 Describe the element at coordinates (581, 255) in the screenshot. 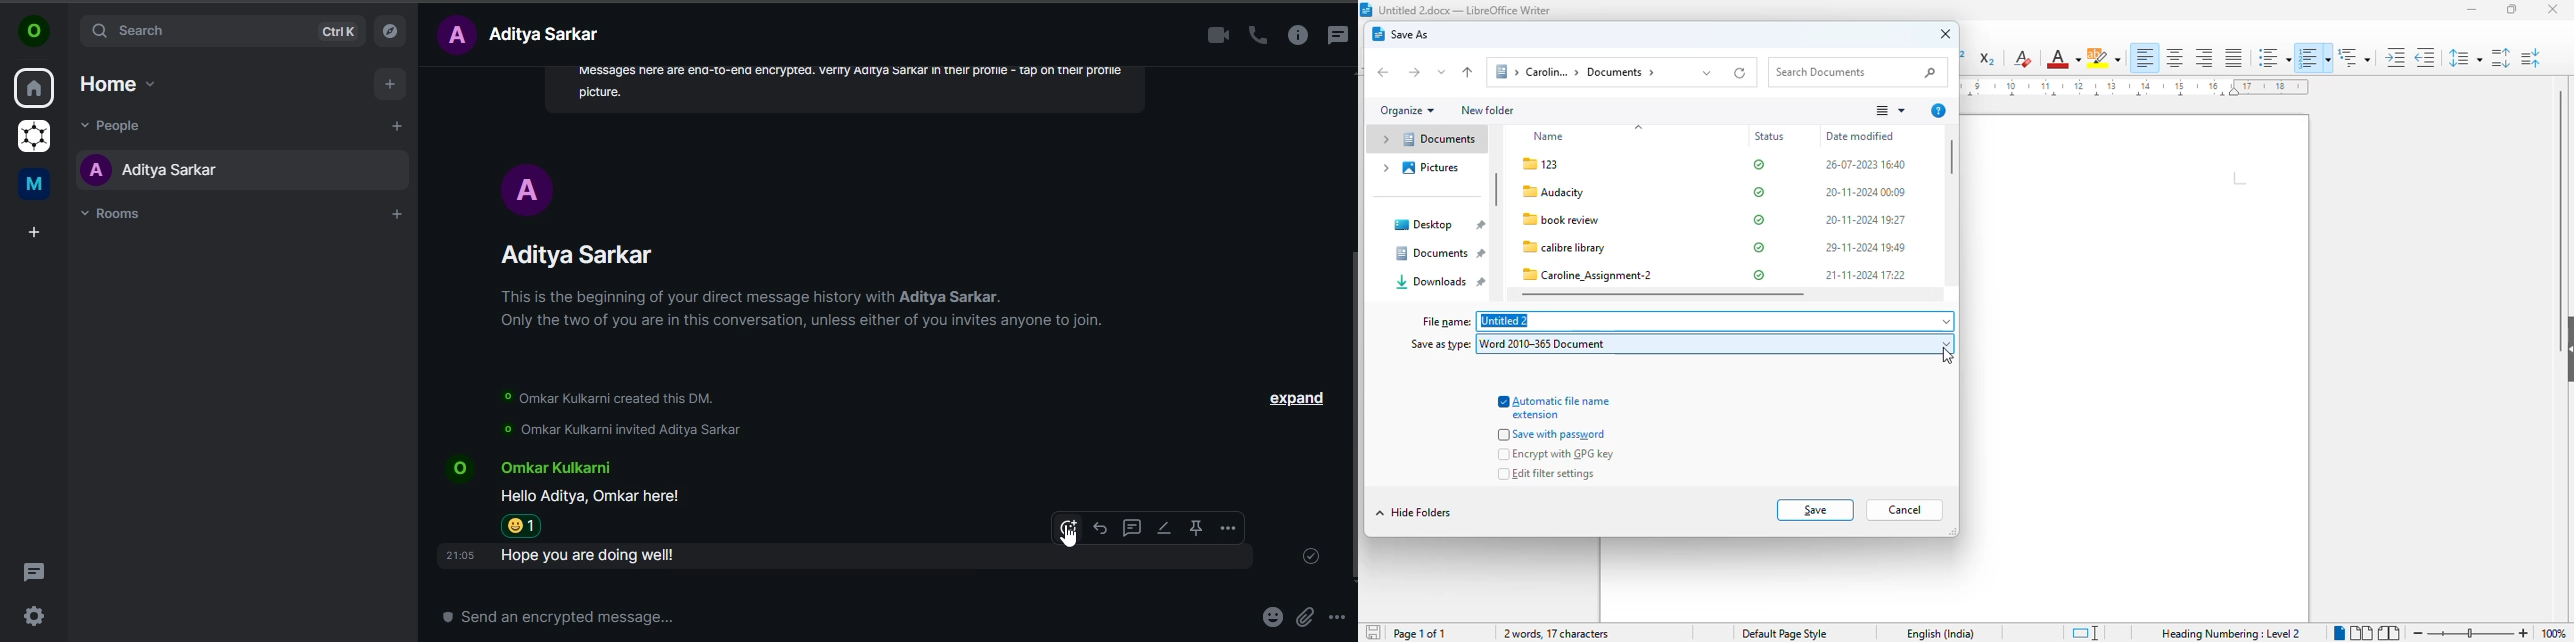

I see `Aditya Sarkar` at that location.